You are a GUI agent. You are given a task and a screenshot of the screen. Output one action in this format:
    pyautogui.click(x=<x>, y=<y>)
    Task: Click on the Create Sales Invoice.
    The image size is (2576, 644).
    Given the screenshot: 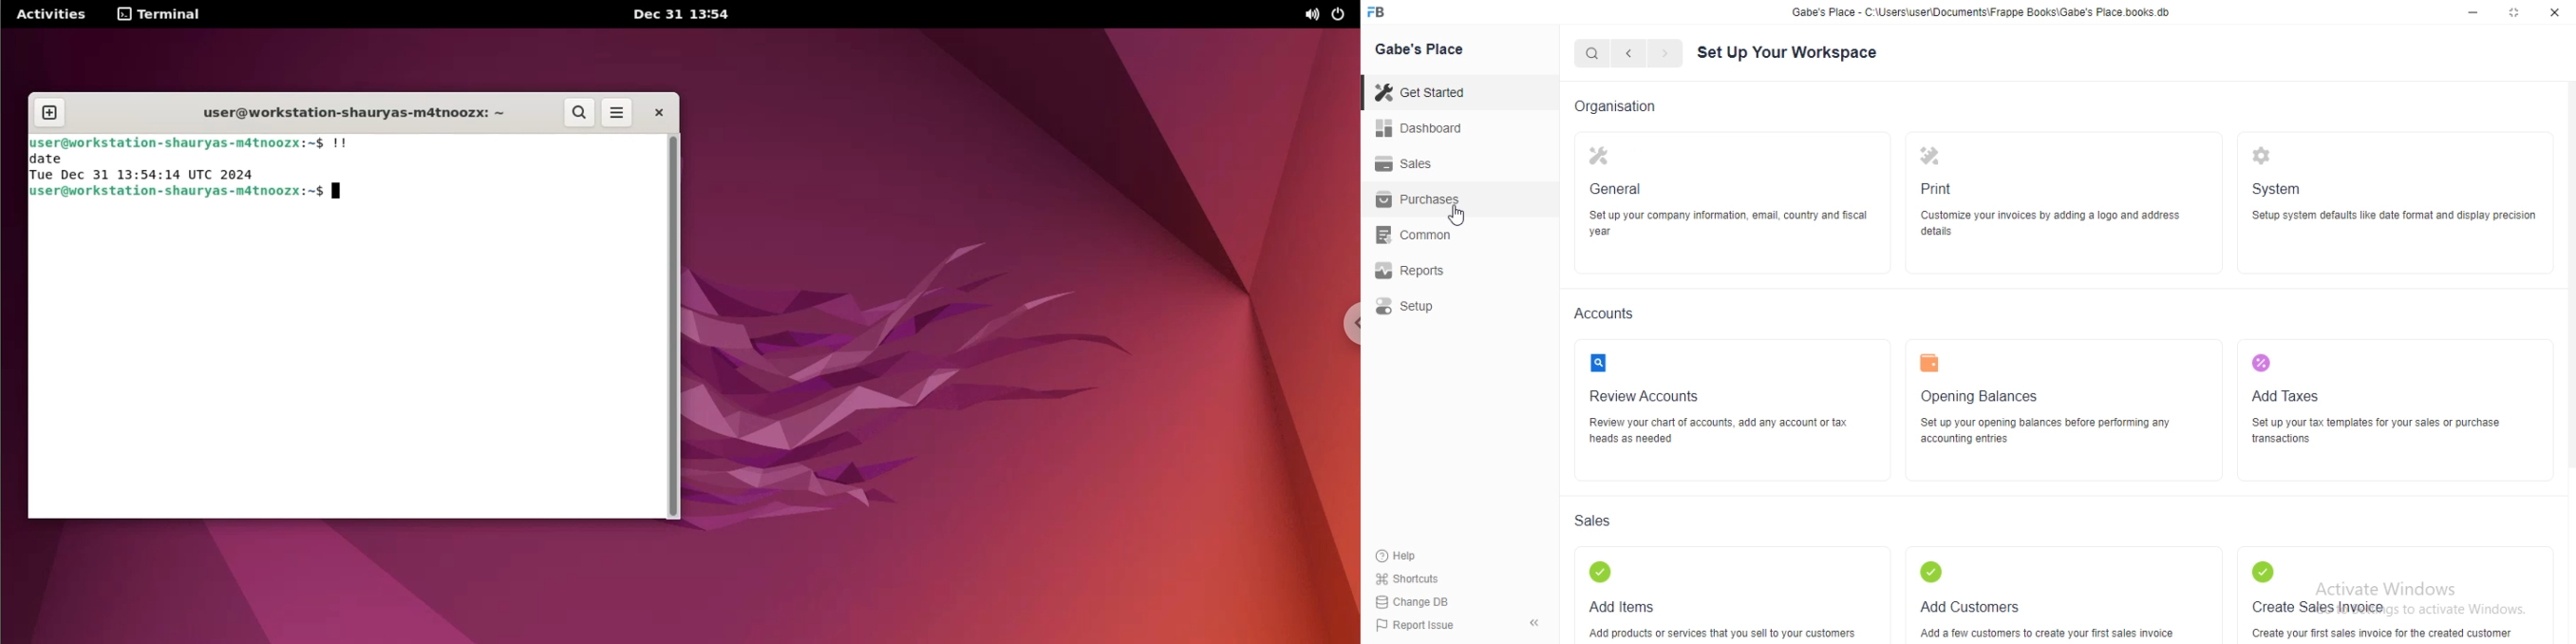 What is the action you would take?
    pyautogui.click(x=2319, y=601)
    